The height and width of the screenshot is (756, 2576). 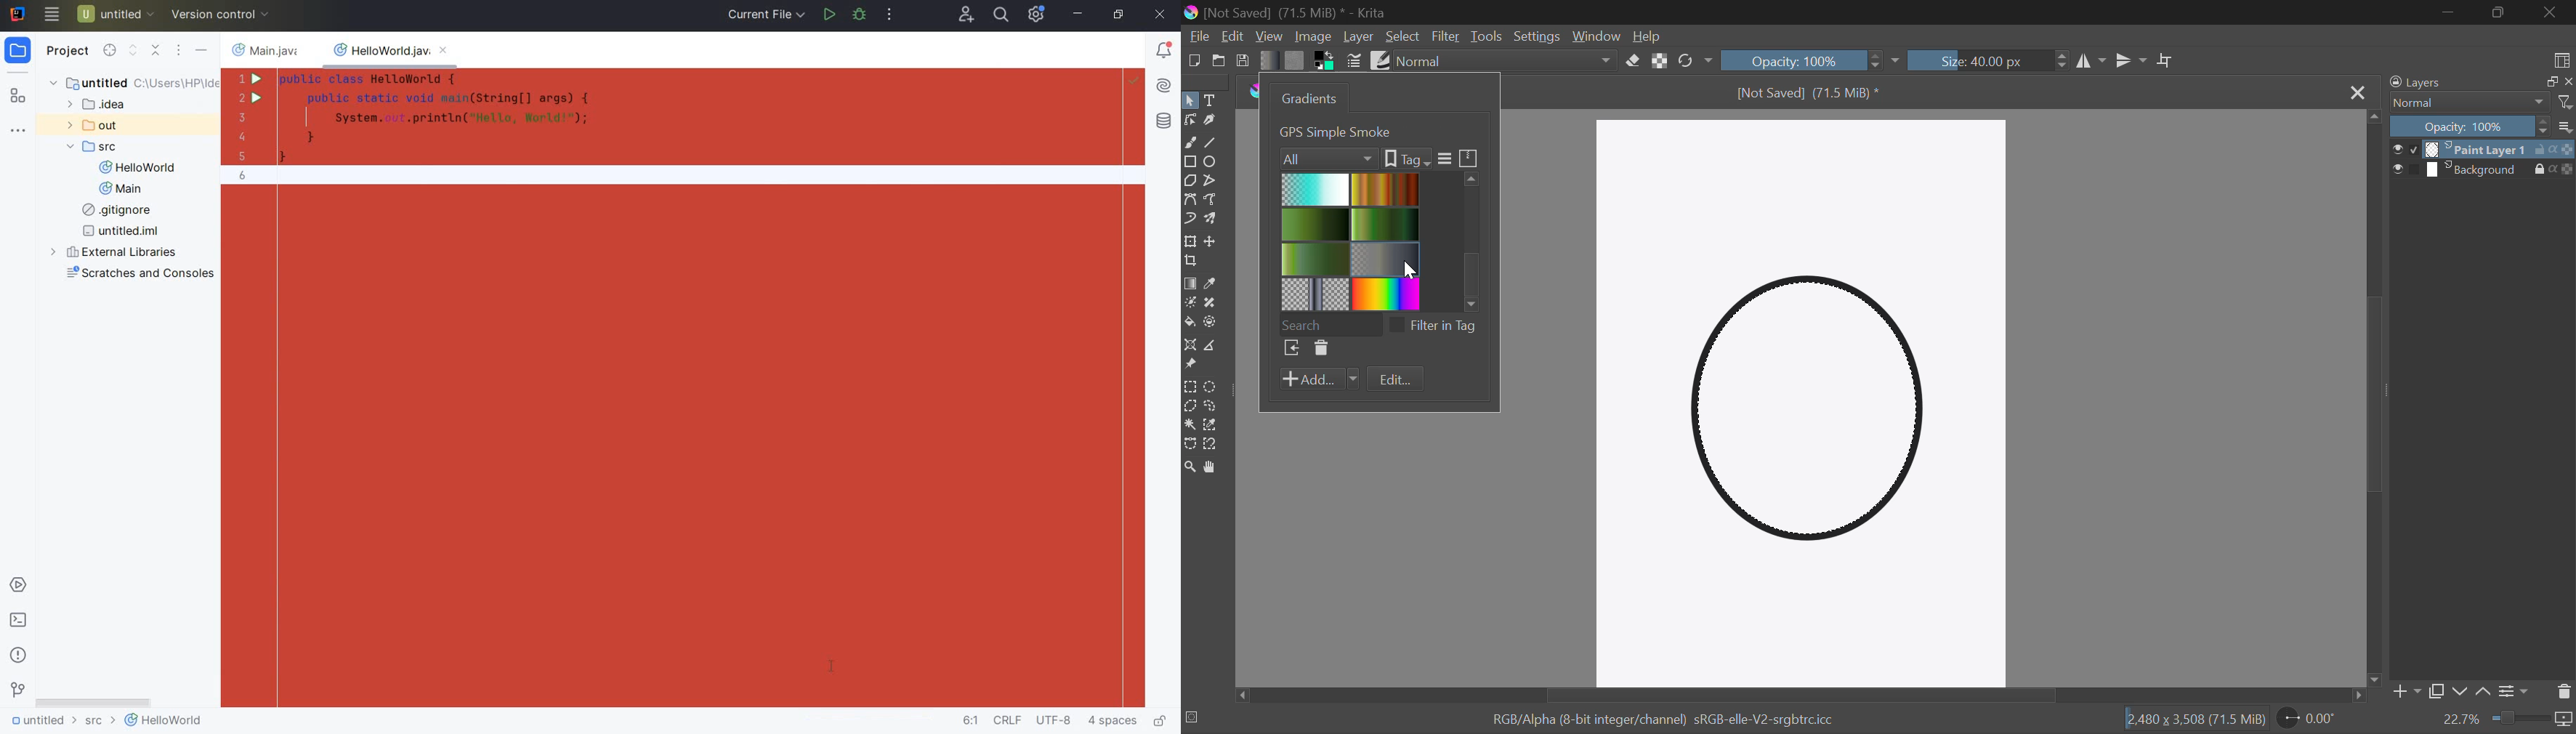 What do you see at coordinates (1212, 123) in the screenshot?
I see `Calligraphic Tool` at bounding box center [1212, 123].